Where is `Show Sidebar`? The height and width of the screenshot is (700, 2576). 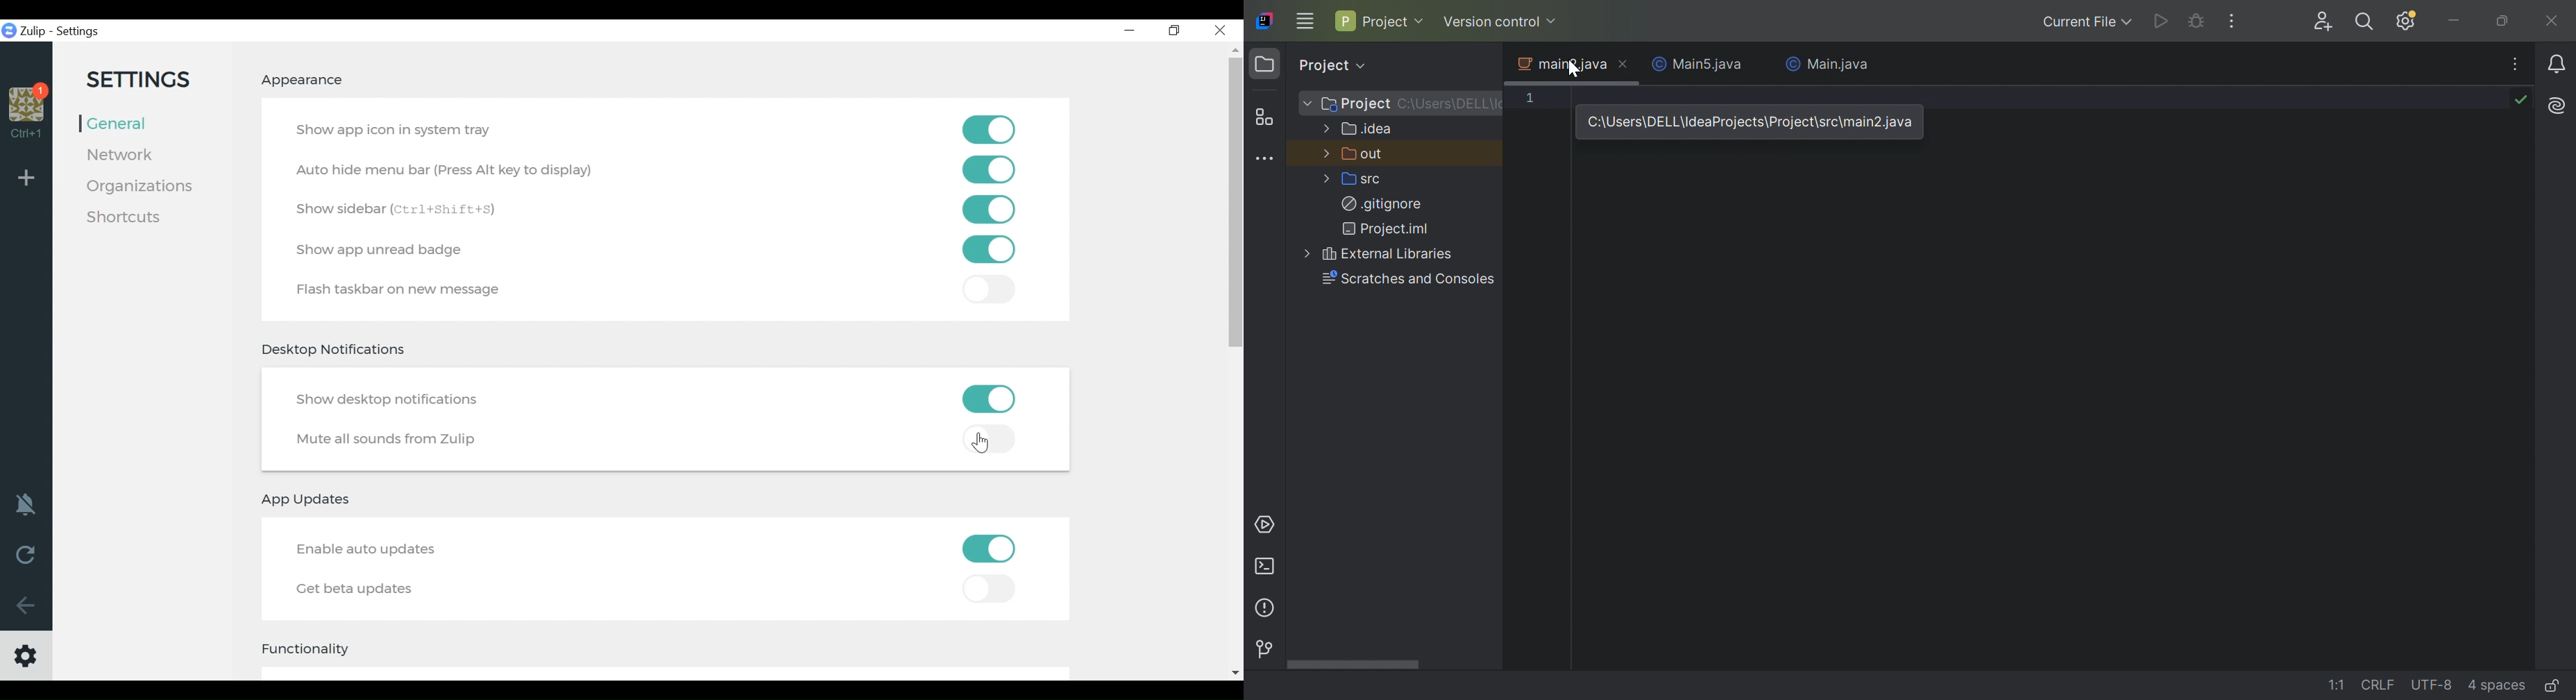 Show Sidebar is located at coordinates (406, 209).